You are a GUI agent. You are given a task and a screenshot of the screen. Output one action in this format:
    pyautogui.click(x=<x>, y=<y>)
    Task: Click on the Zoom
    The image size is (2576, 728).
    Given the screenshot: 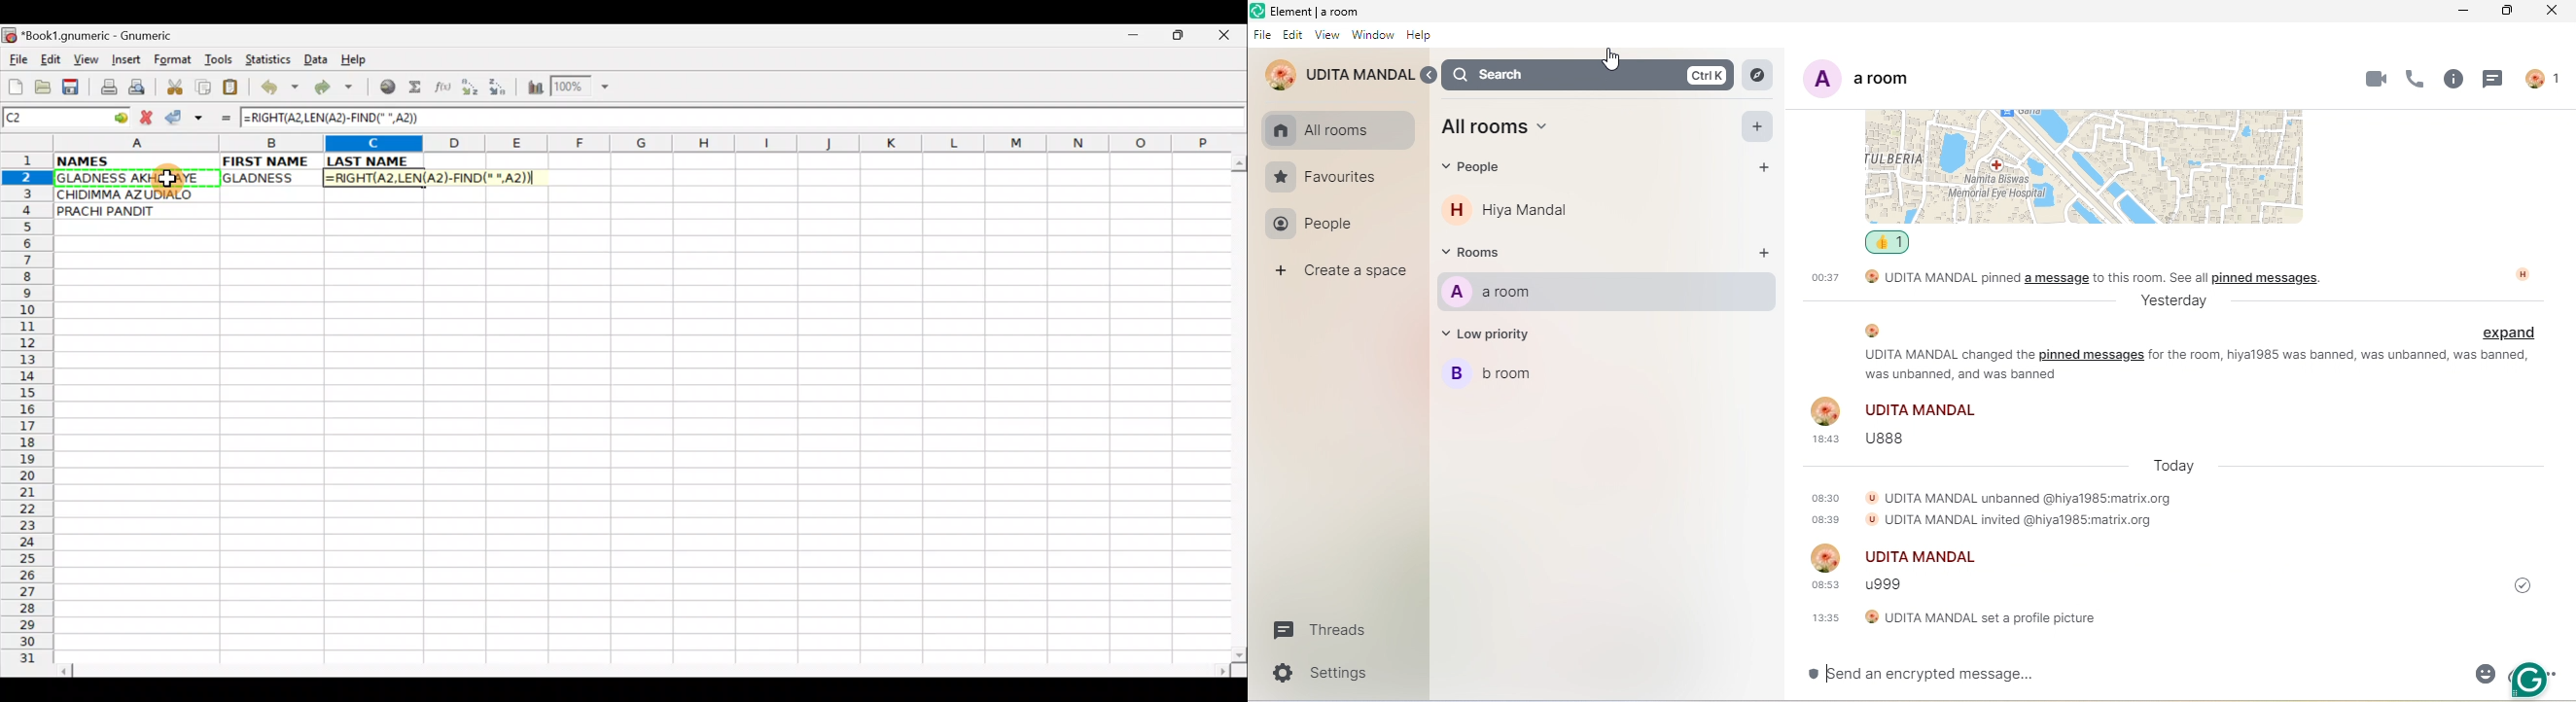 What is the action you would take?
    pyautogui.click(x=582, y=88)
    